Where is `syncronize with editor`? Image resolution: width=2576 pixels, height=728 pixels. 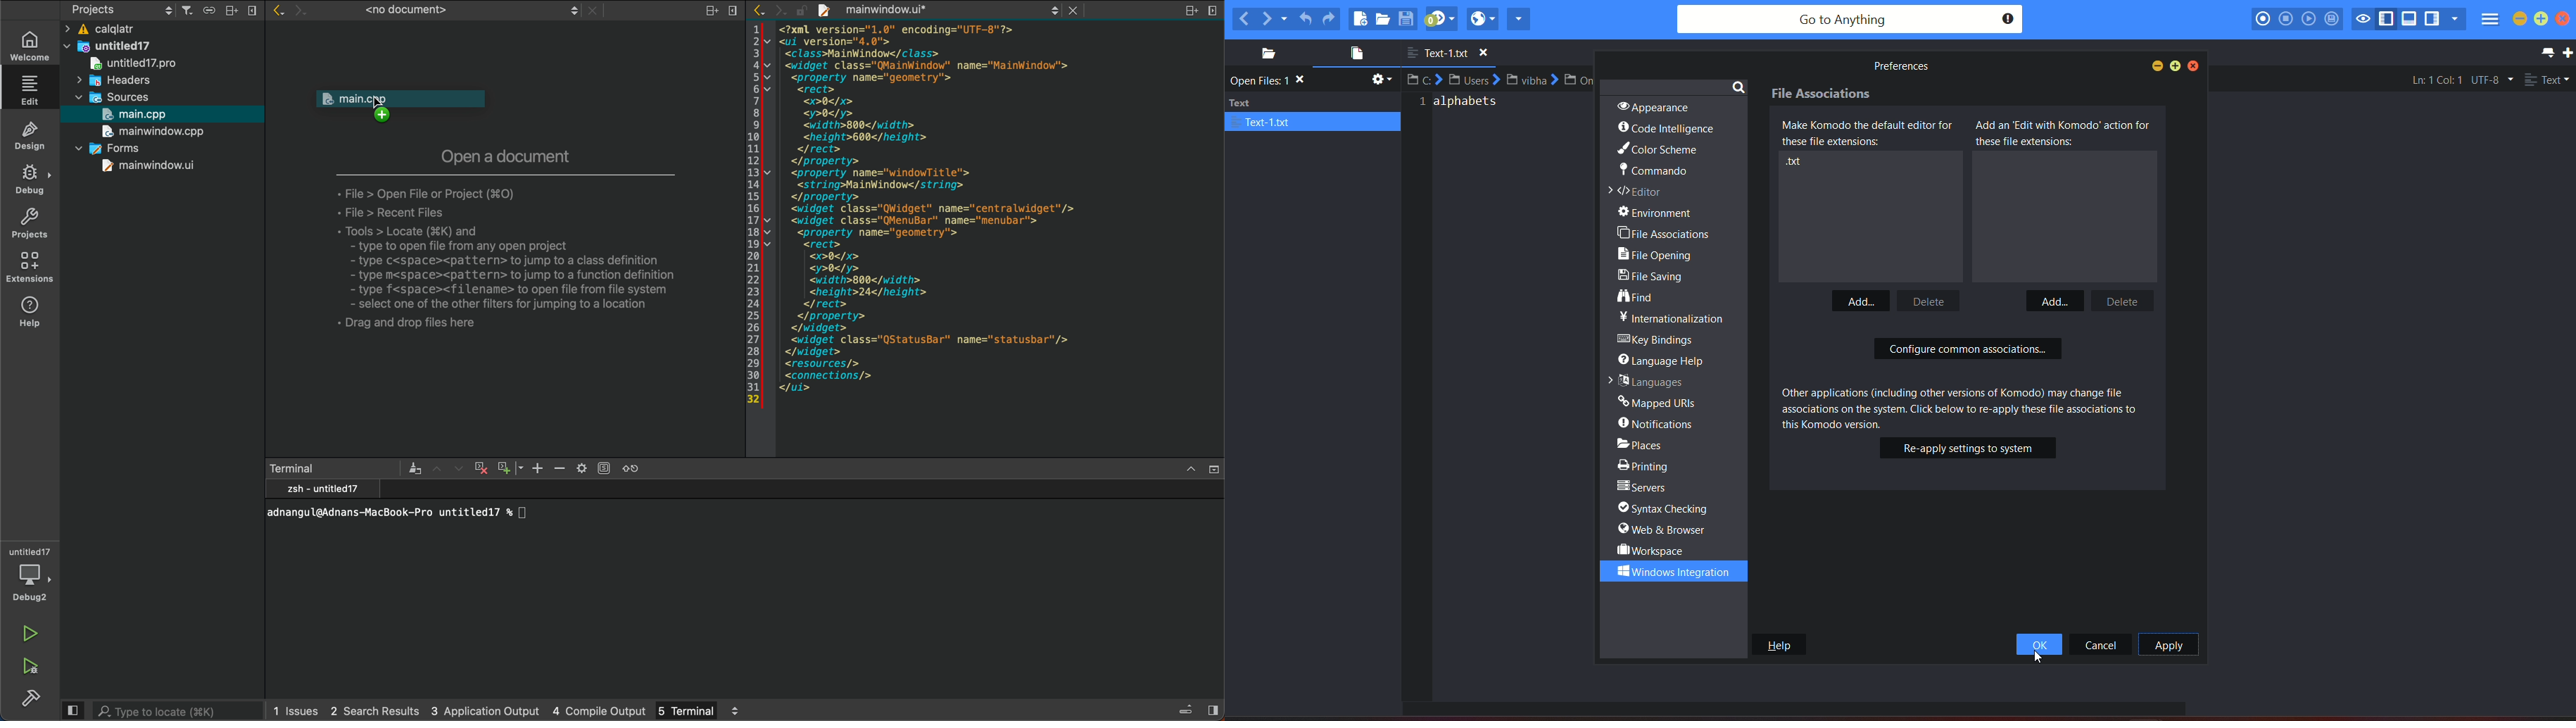 syncronize with editor is located at coordinates (209, 12).